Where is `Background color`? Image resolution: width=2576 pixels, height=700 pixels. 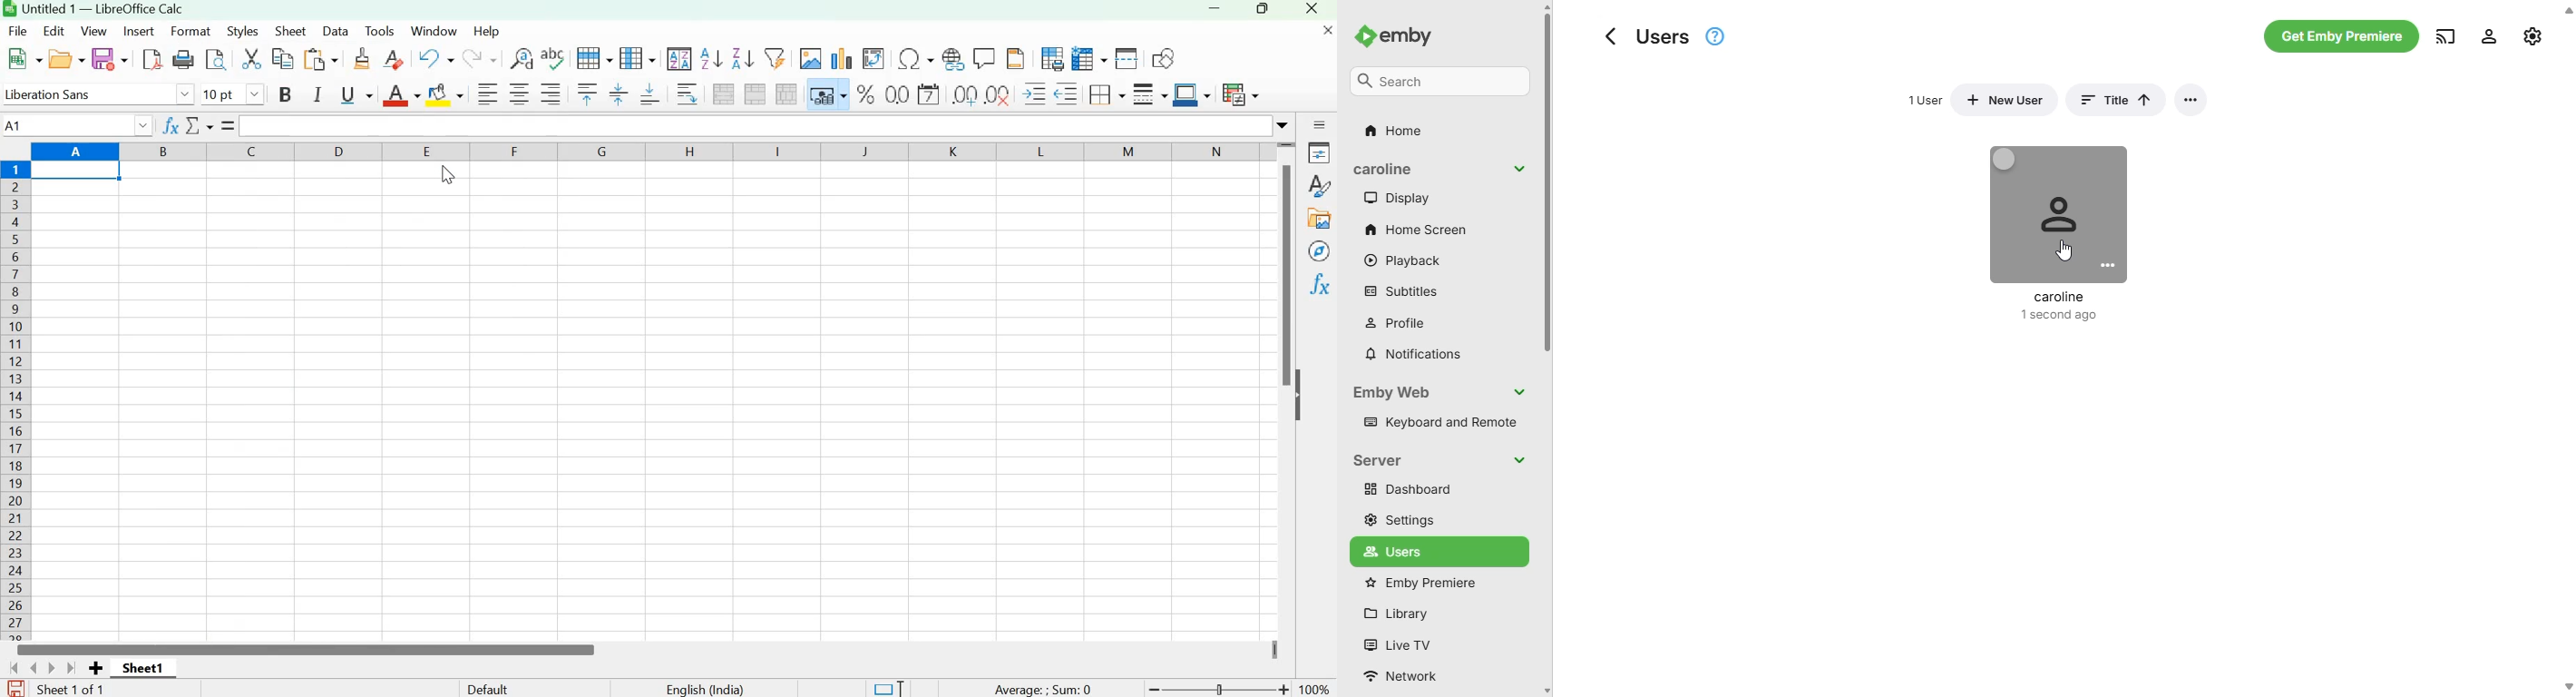
Background color is located at coordinates (447, 93).